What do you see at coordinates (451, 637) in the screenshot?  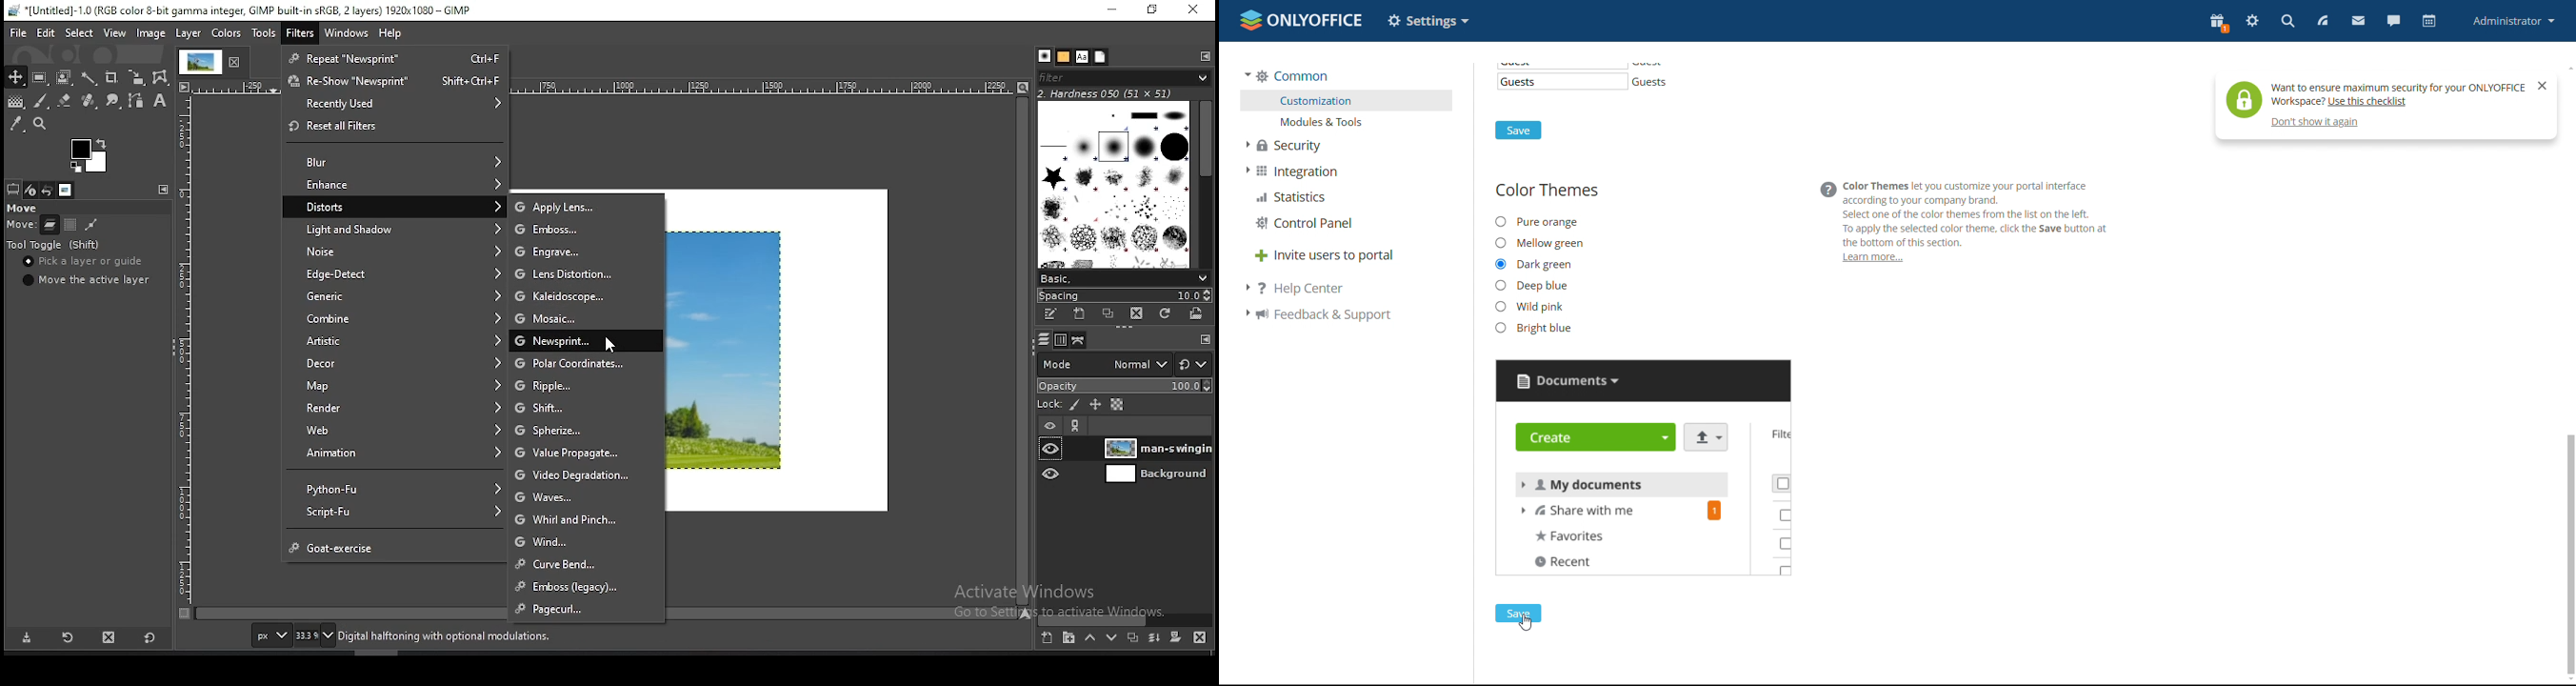 I see `Digital halftoning with optional modulations.` at bounding box center [451, 637].